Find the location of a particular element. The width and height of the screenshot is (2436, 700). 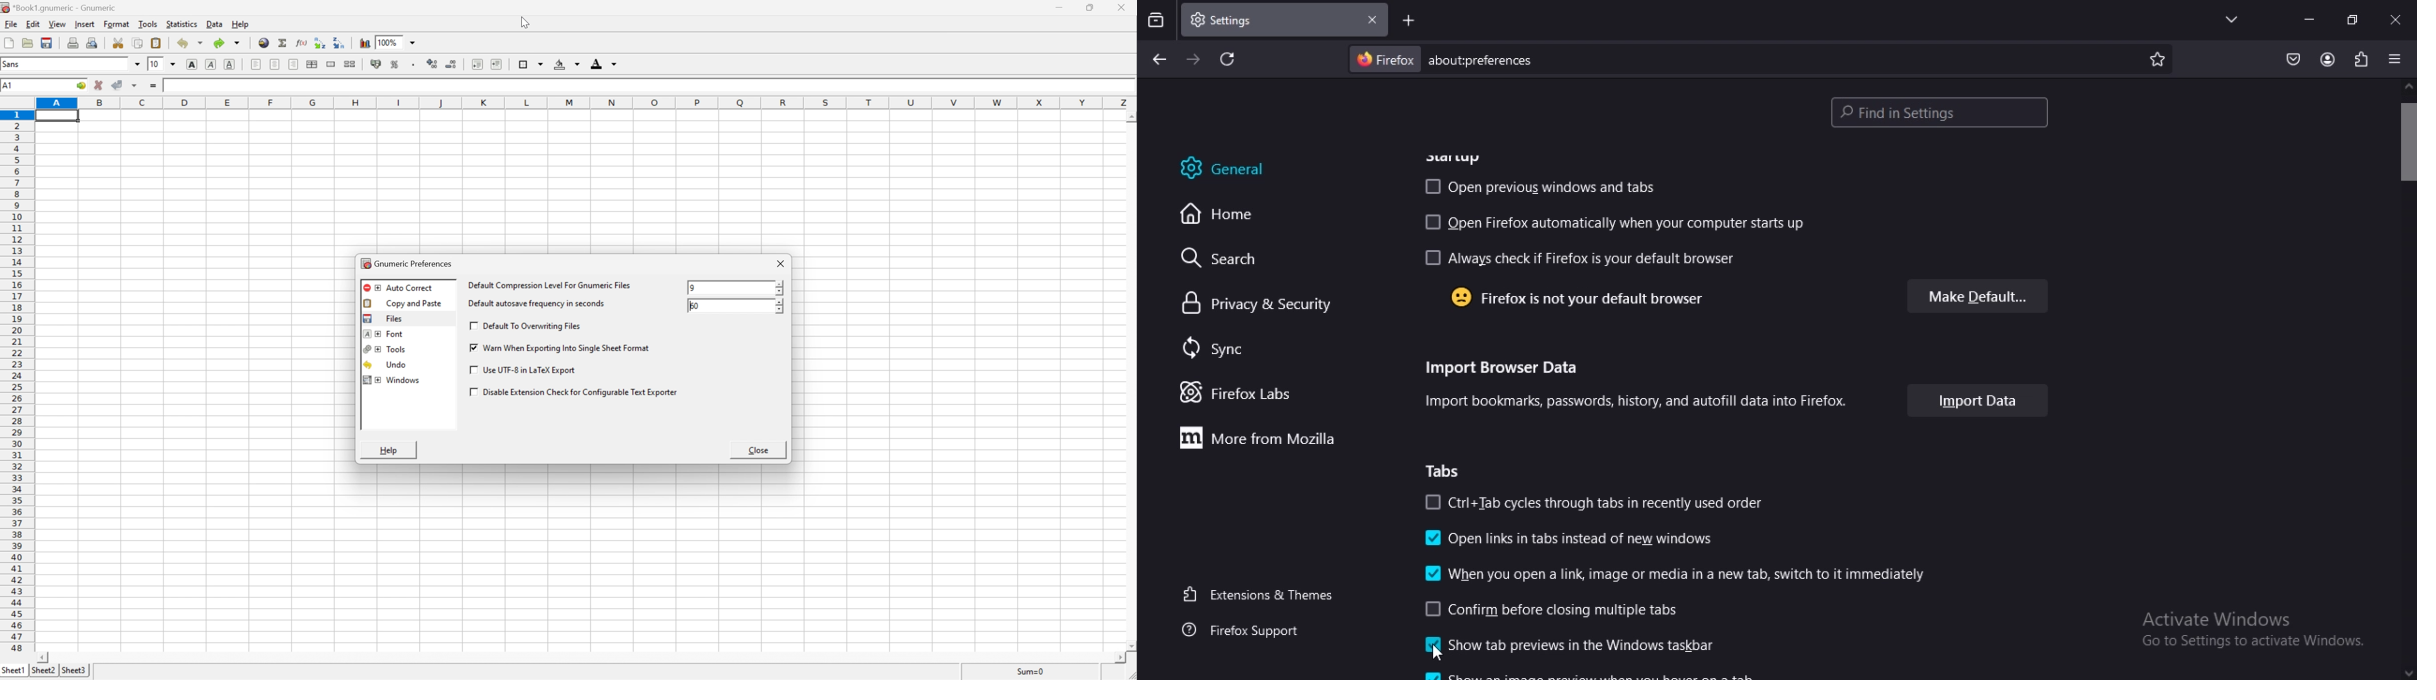

background color is located at coordinates (569, 64).